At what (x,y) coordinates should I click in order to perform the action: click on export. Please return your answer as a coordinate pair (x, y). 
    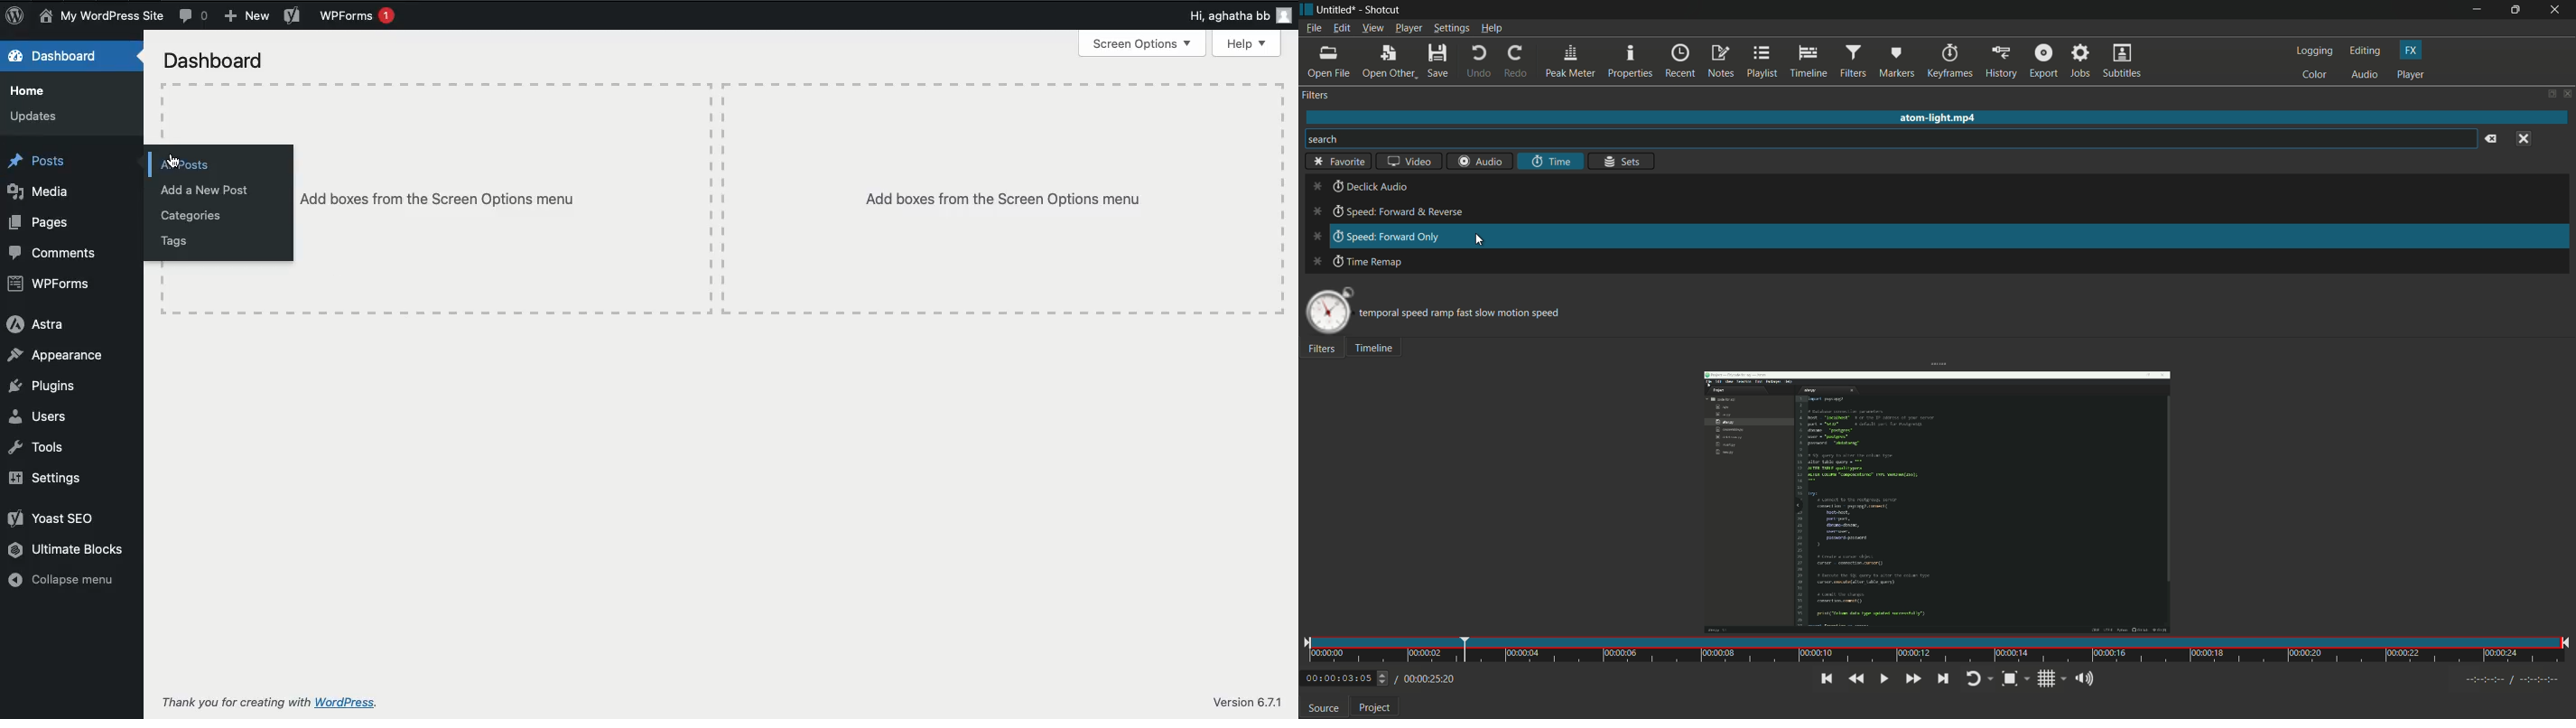
    Looking at the image, I should click on (2044, 62).